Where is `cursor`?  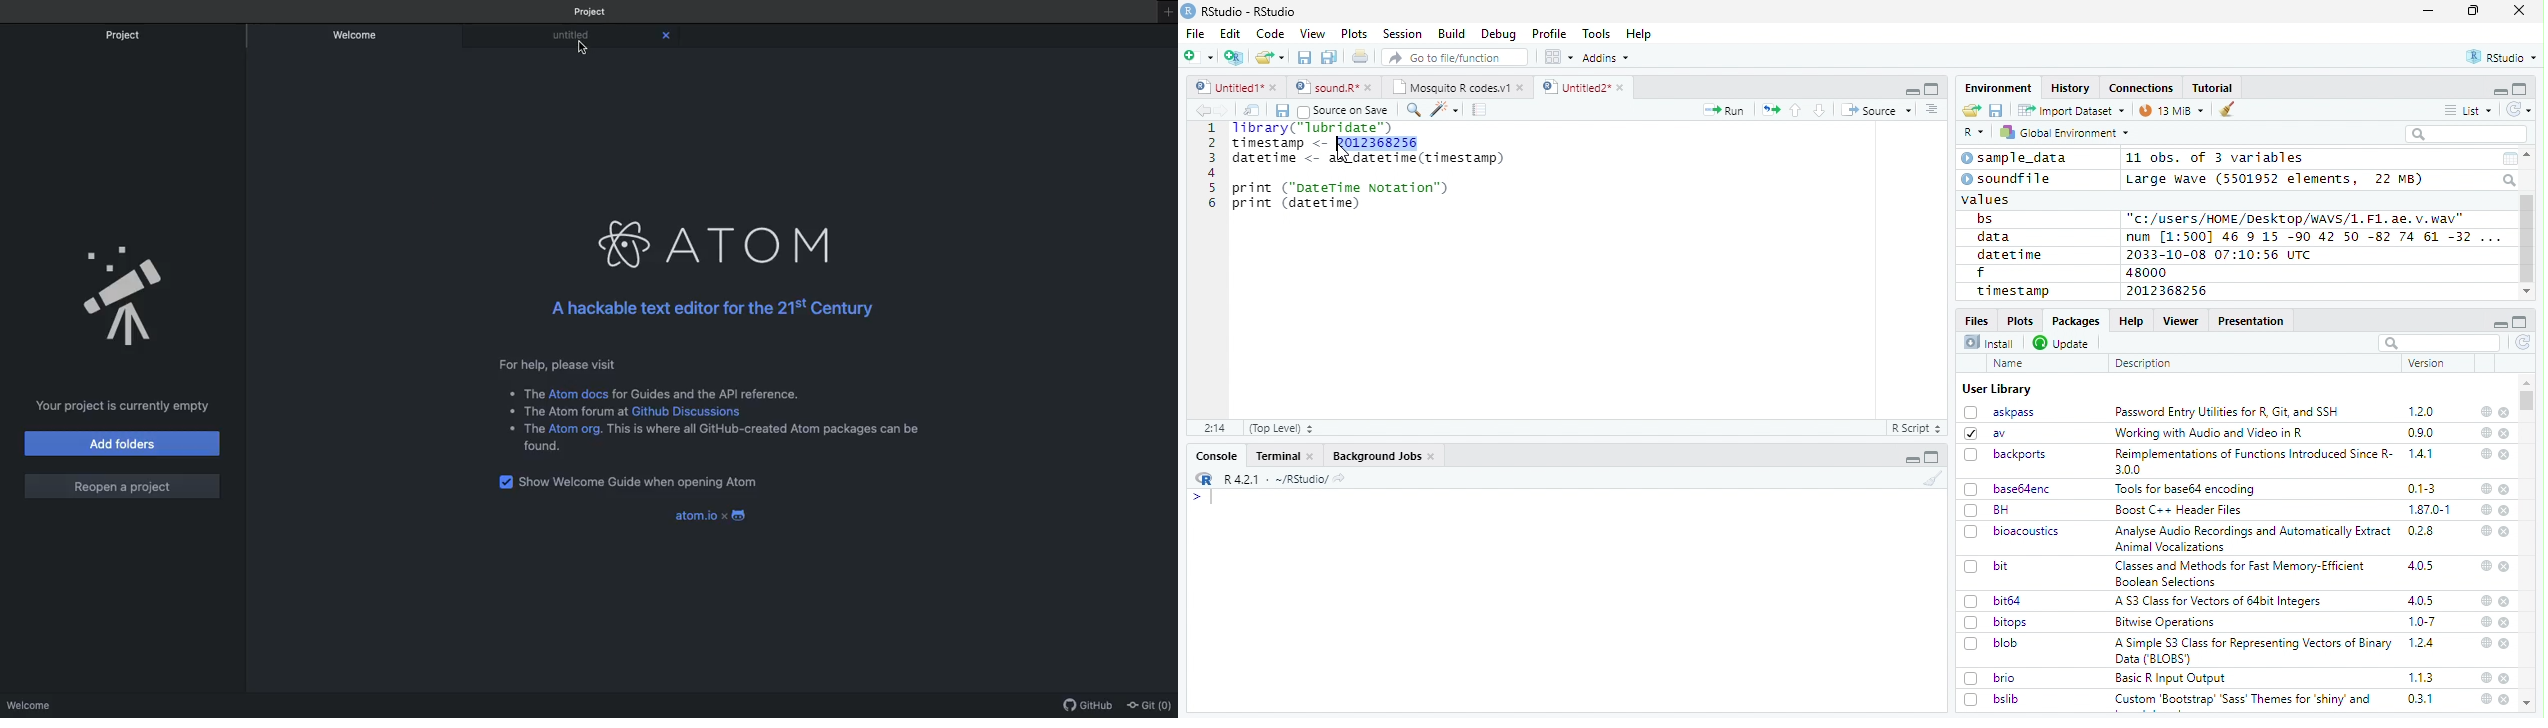 cursor is located at coordinates (1345, 153).